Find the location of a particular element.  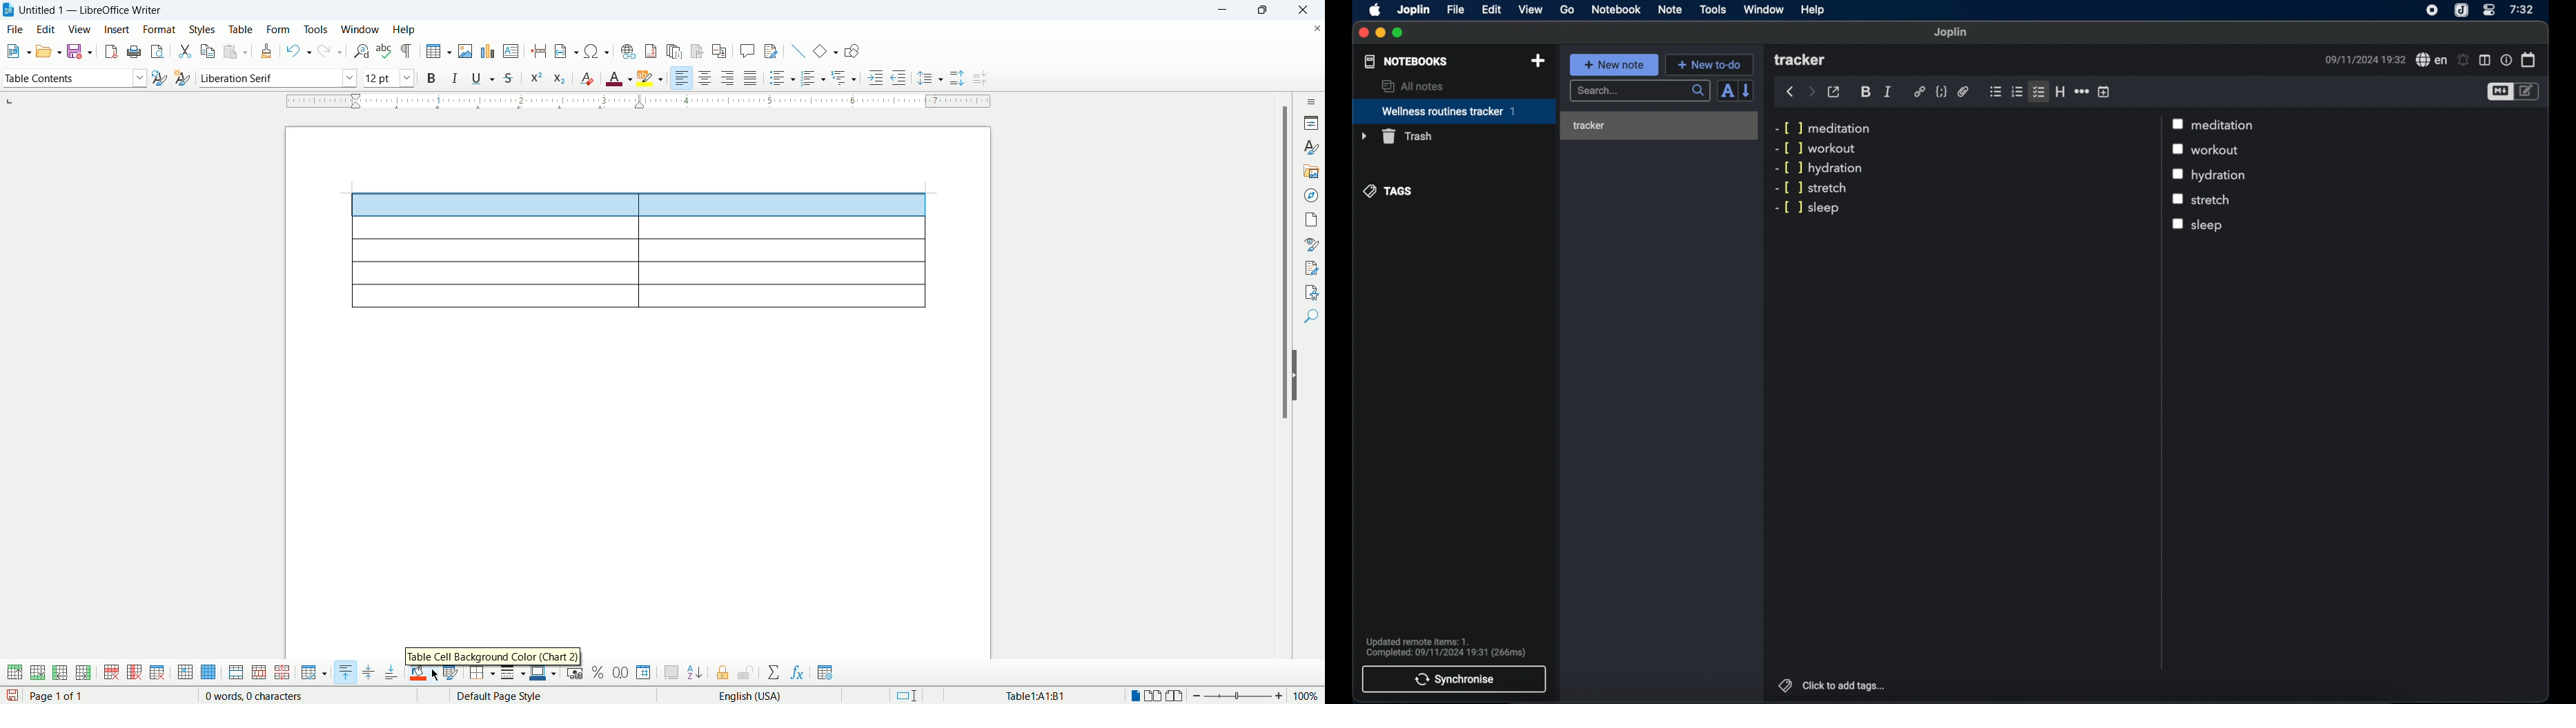

split table is located at coordinates (281, 673).